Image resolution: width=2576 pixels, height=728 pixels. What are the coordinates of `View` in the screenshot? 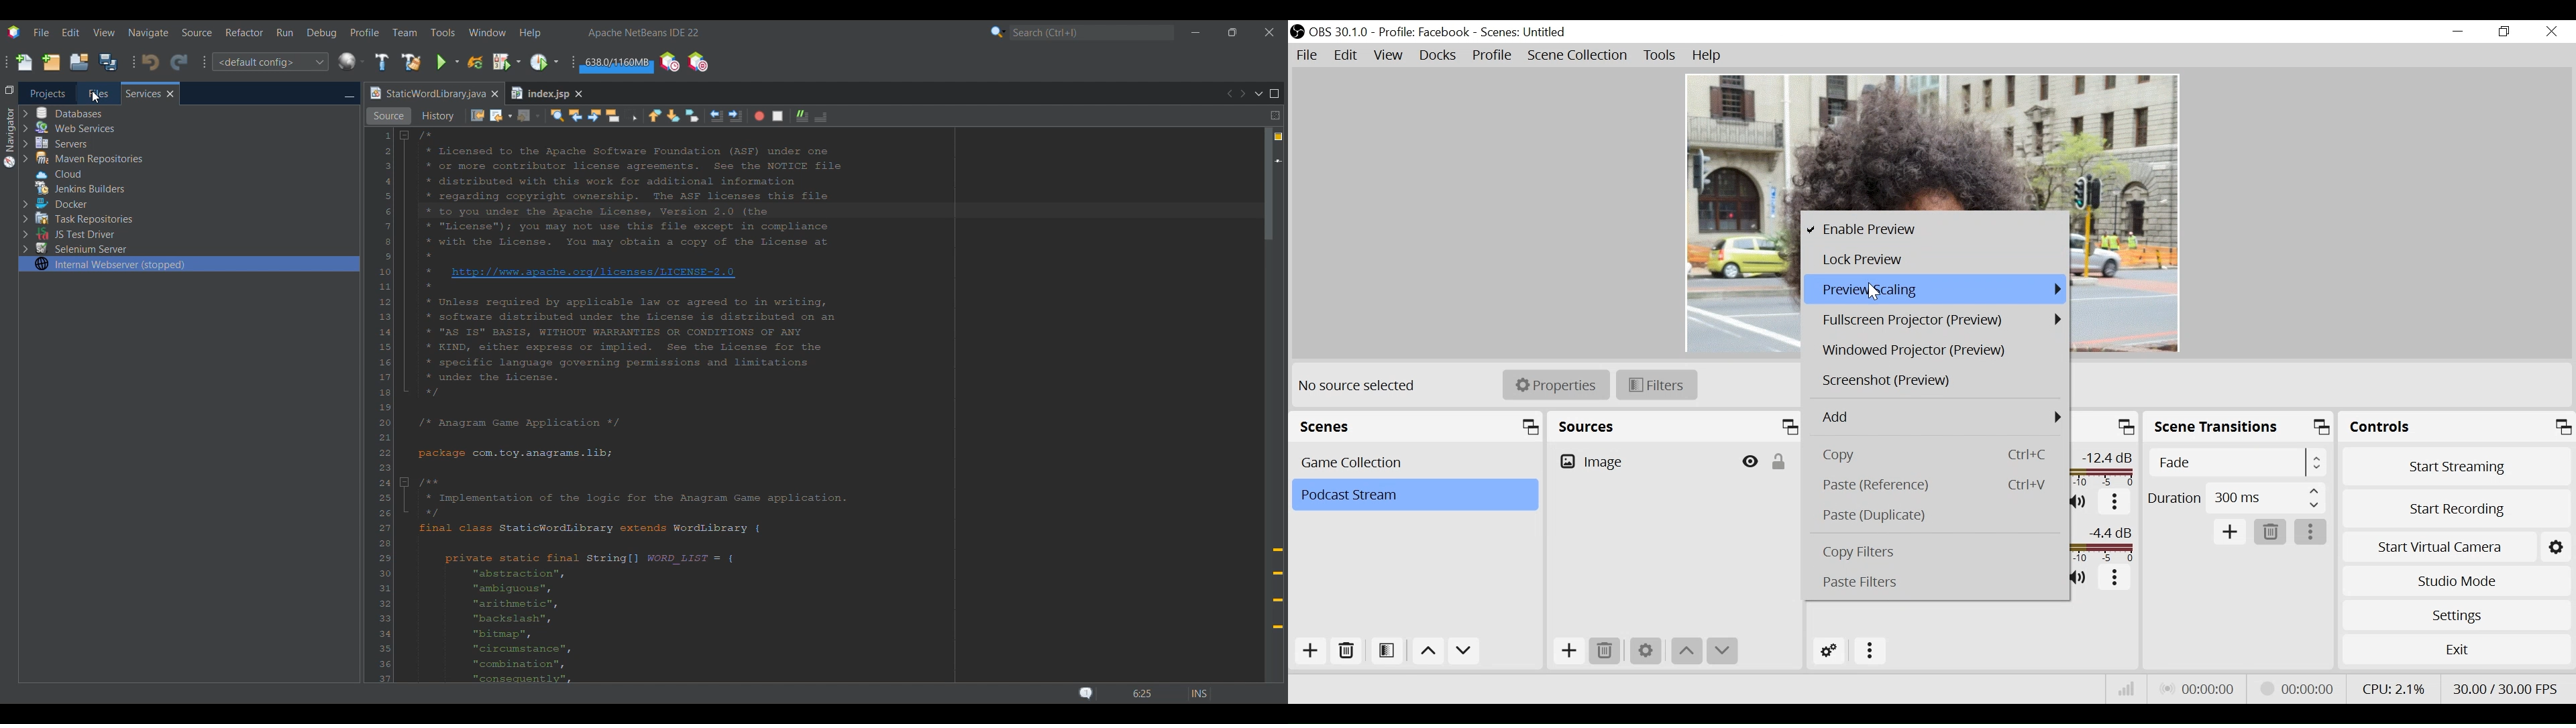 It's located at (1389, 57).